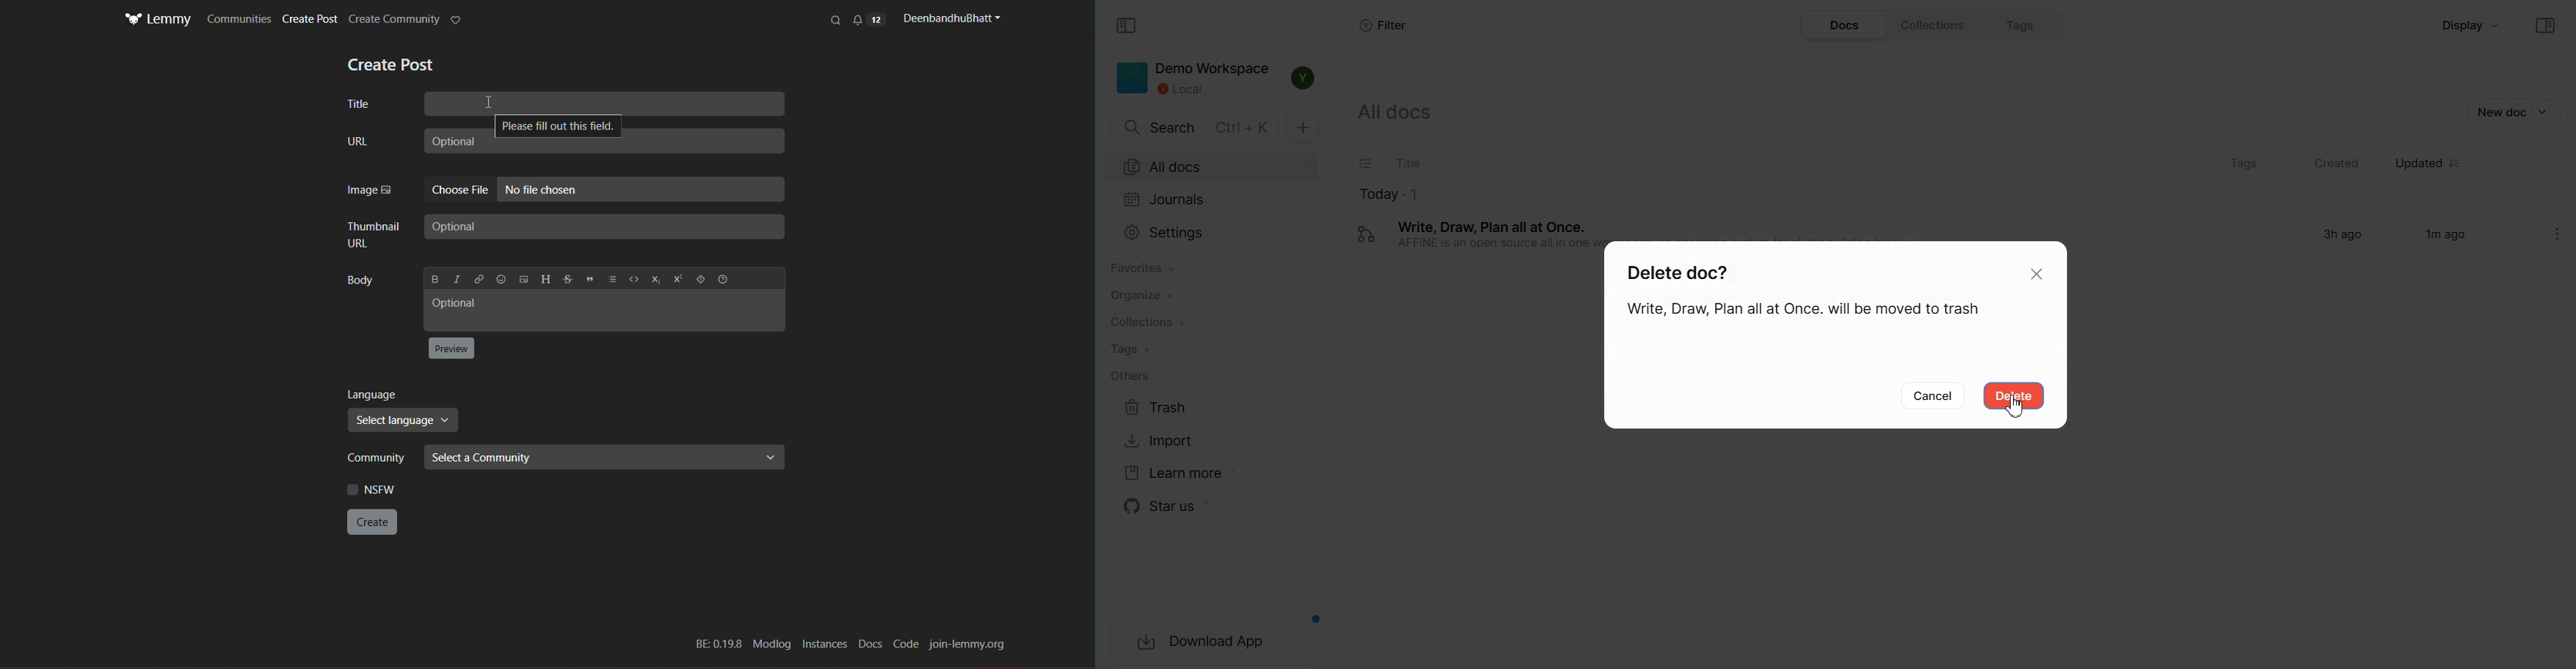 Image resolution: width=2576 pixels, height=672 pixels. Describe the element at coordinates (605, 103) in the screenshot. I see `title` at that location.